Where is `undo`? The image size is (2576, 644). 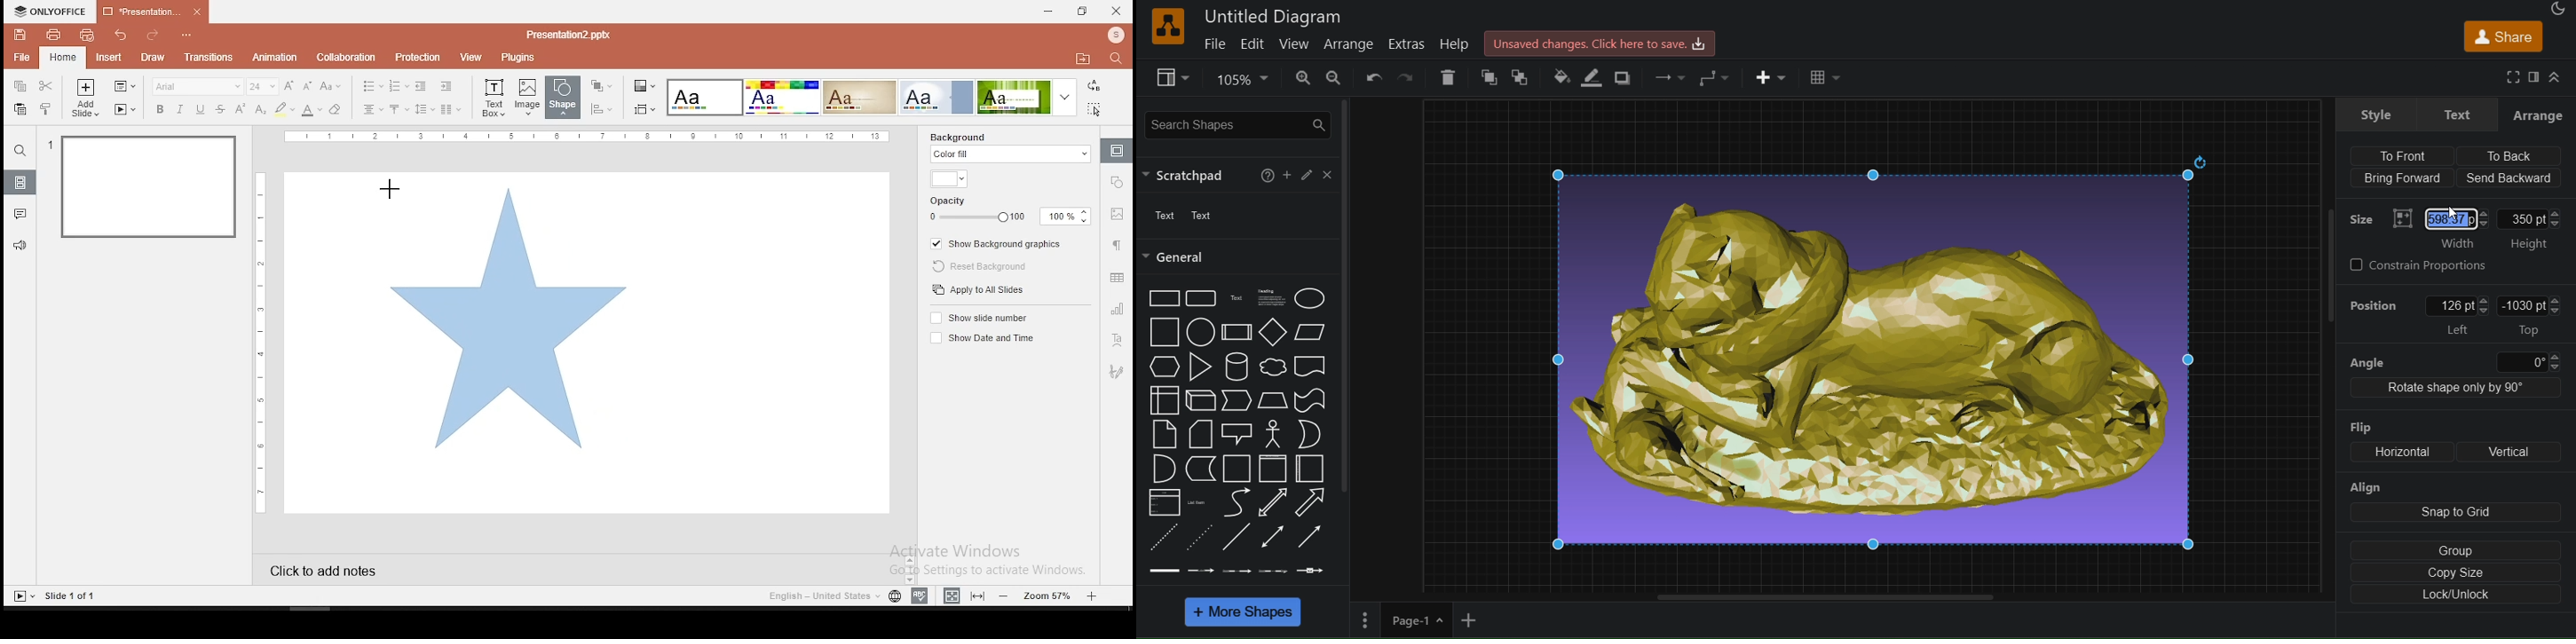
undo is located at coordinates (1373, 79).